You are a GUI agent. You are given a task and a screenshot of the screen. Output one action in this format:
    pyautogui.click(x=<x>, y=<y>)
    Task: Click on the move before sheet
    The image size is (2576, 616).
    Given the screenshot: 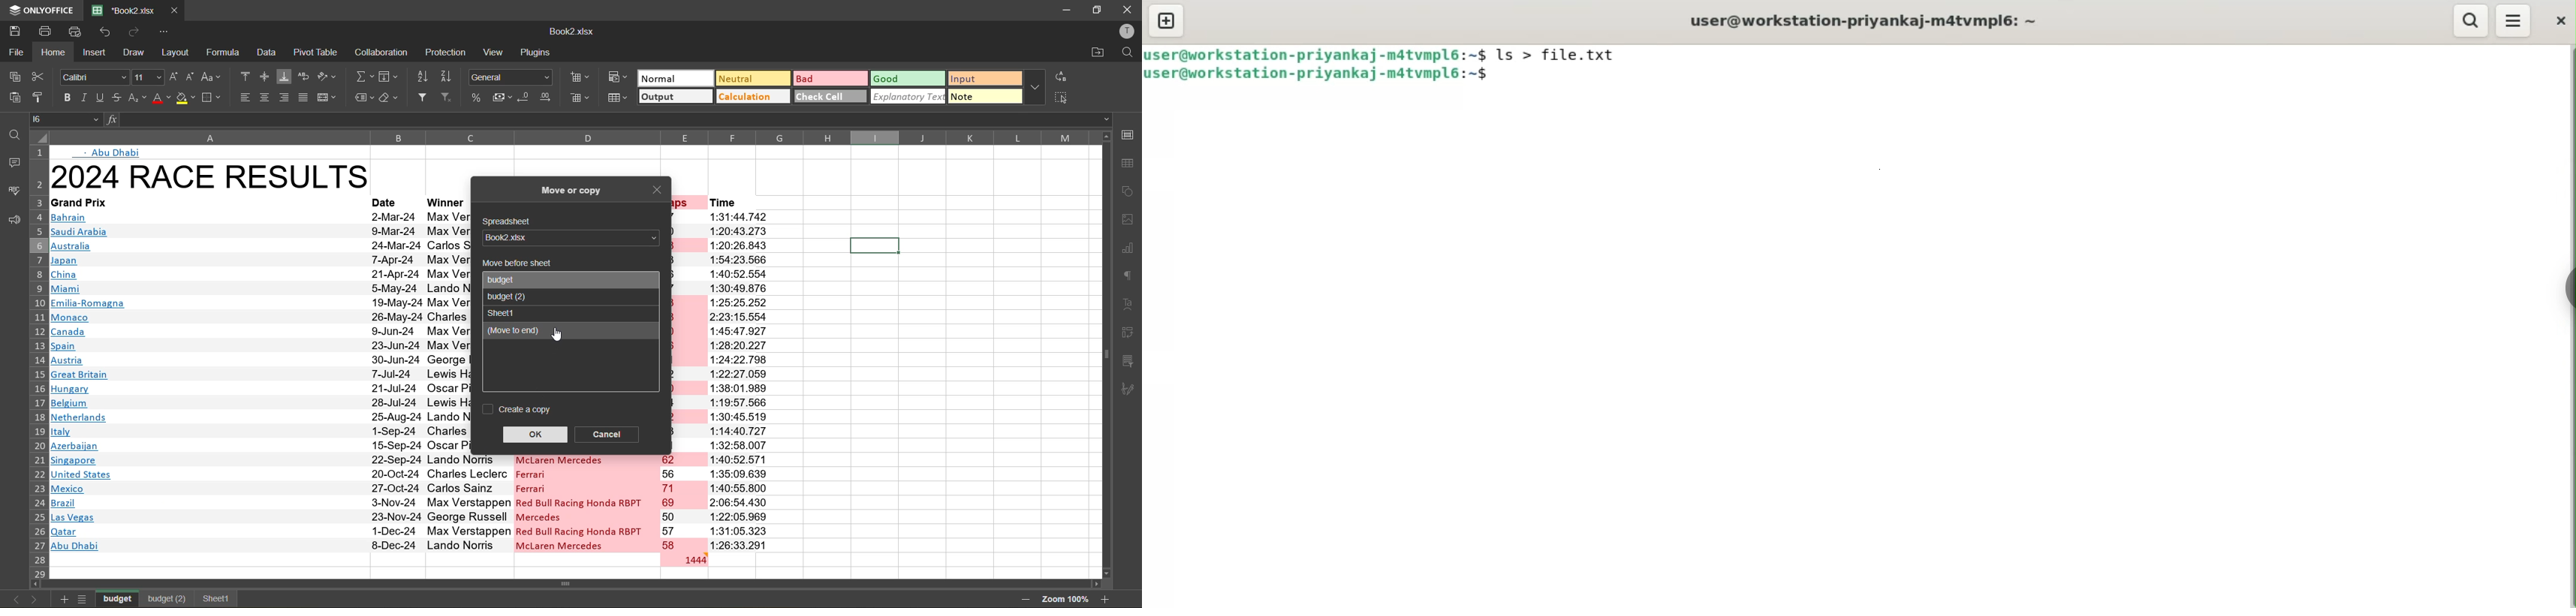 What is the action you would take?
    pyautogui.click(x=515, y=264)
    